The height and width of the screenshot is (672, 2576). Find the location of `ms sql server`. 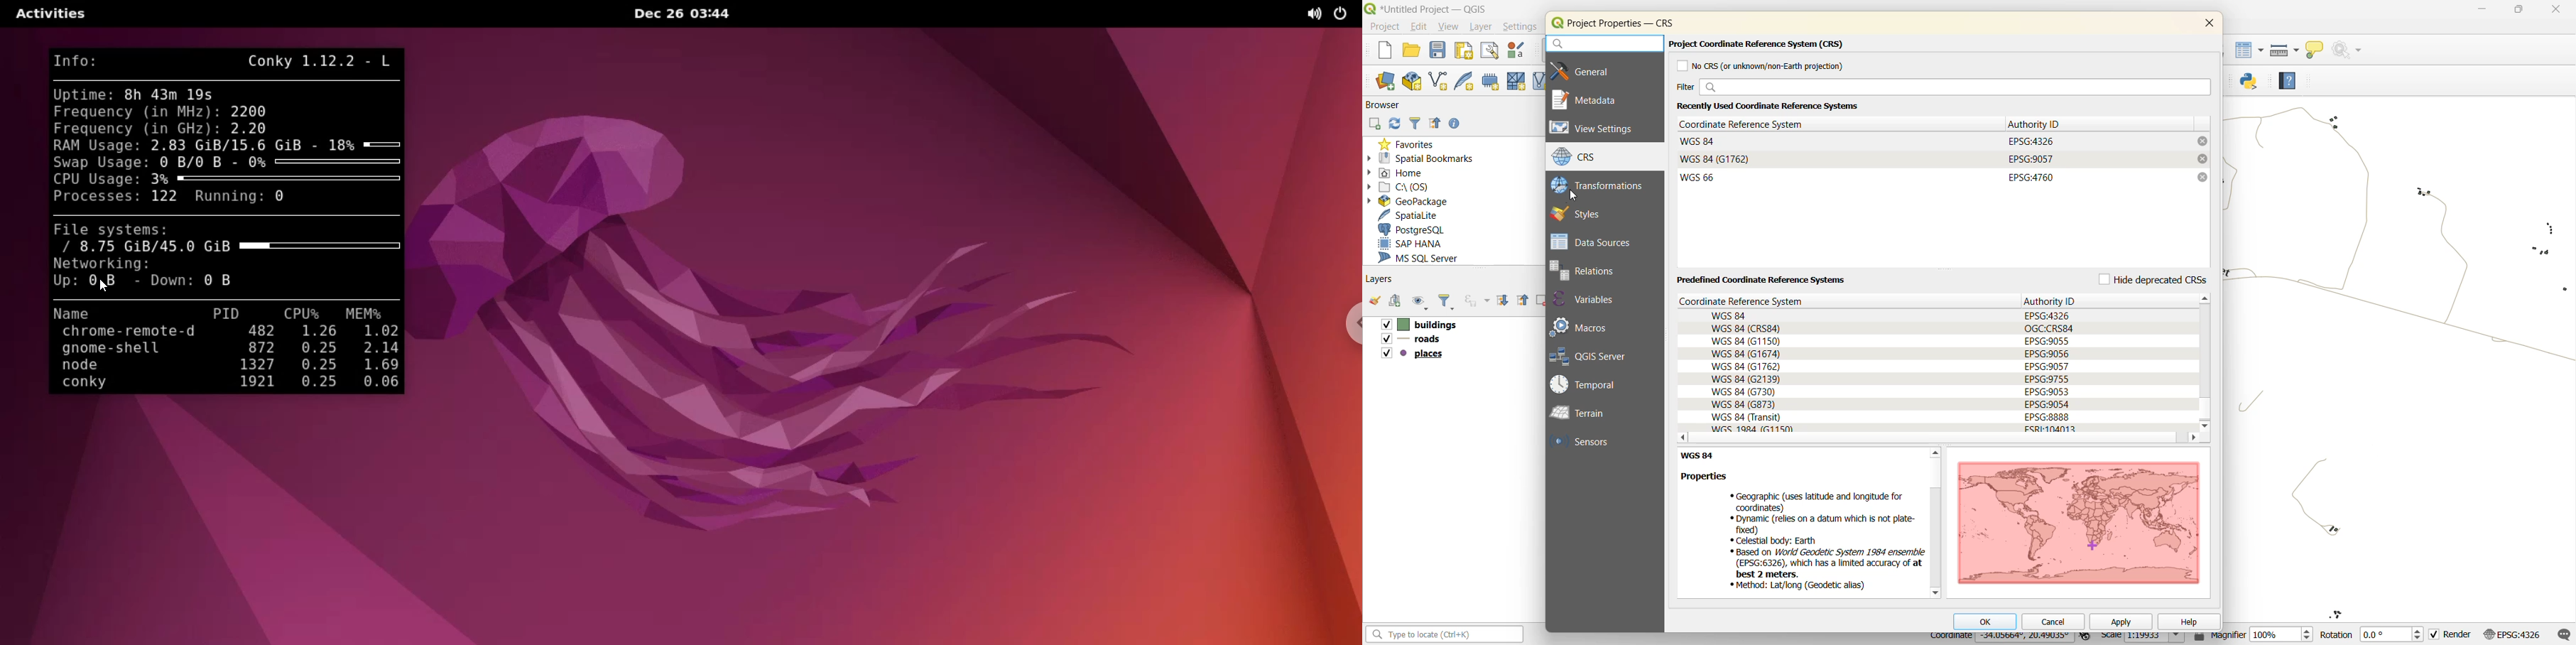

ms sql server is located at coordinates (1425, 257).